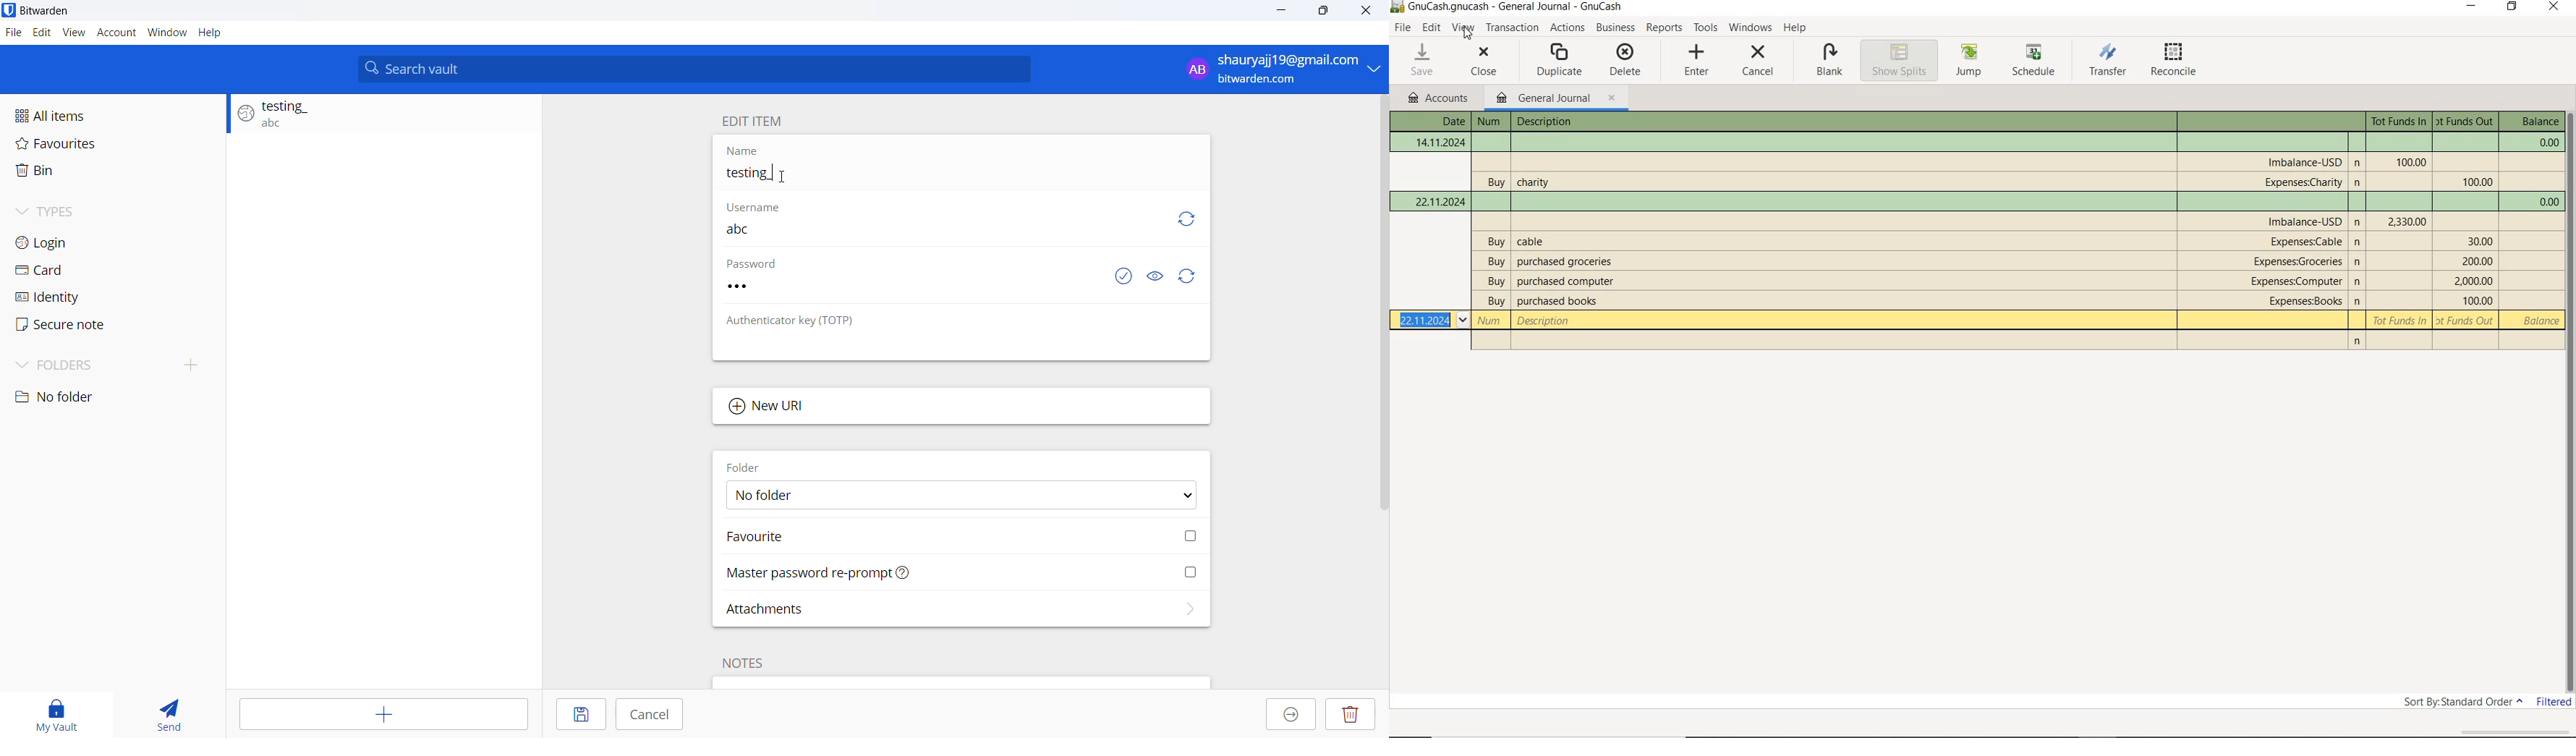 This screenshot has width=2576, height=756. What do you see at coordinates (99, 271) in the screenshot?
I see `Card` at bounding box center [99, 271].